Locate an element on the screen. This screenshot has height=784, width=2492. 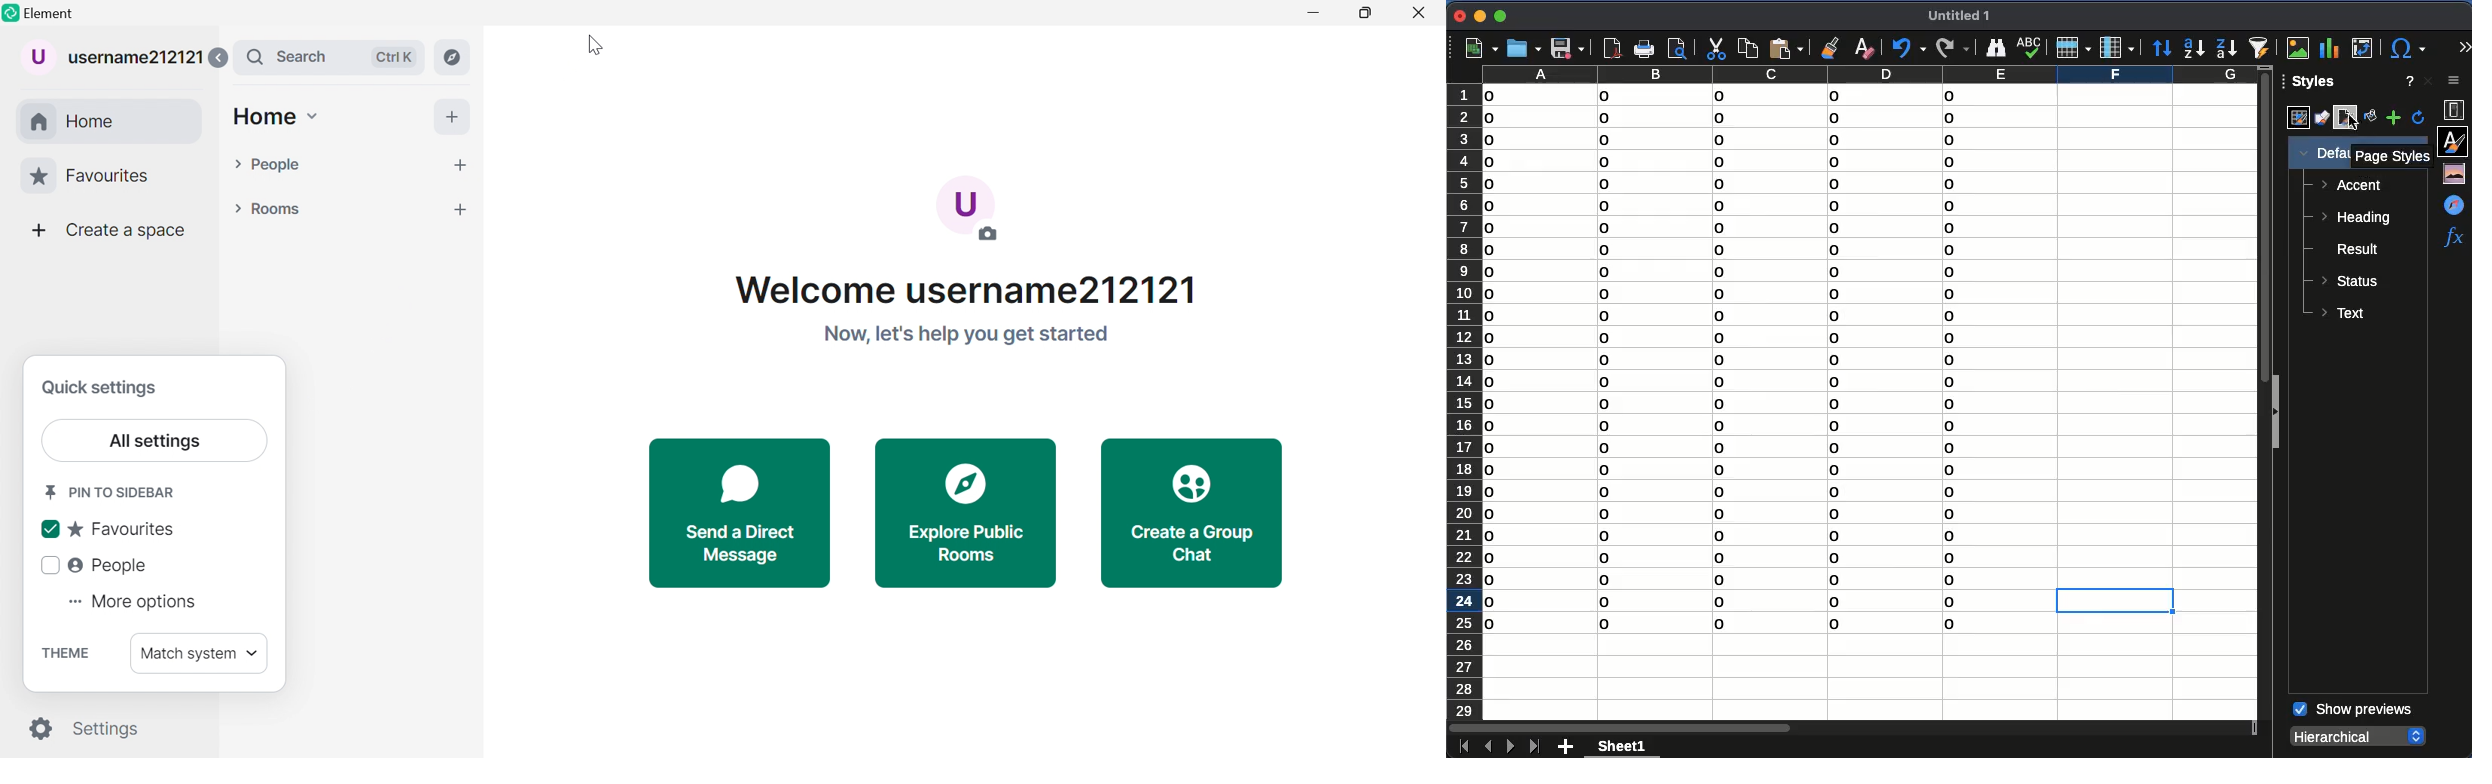
more is located at coordinates (460, 165).